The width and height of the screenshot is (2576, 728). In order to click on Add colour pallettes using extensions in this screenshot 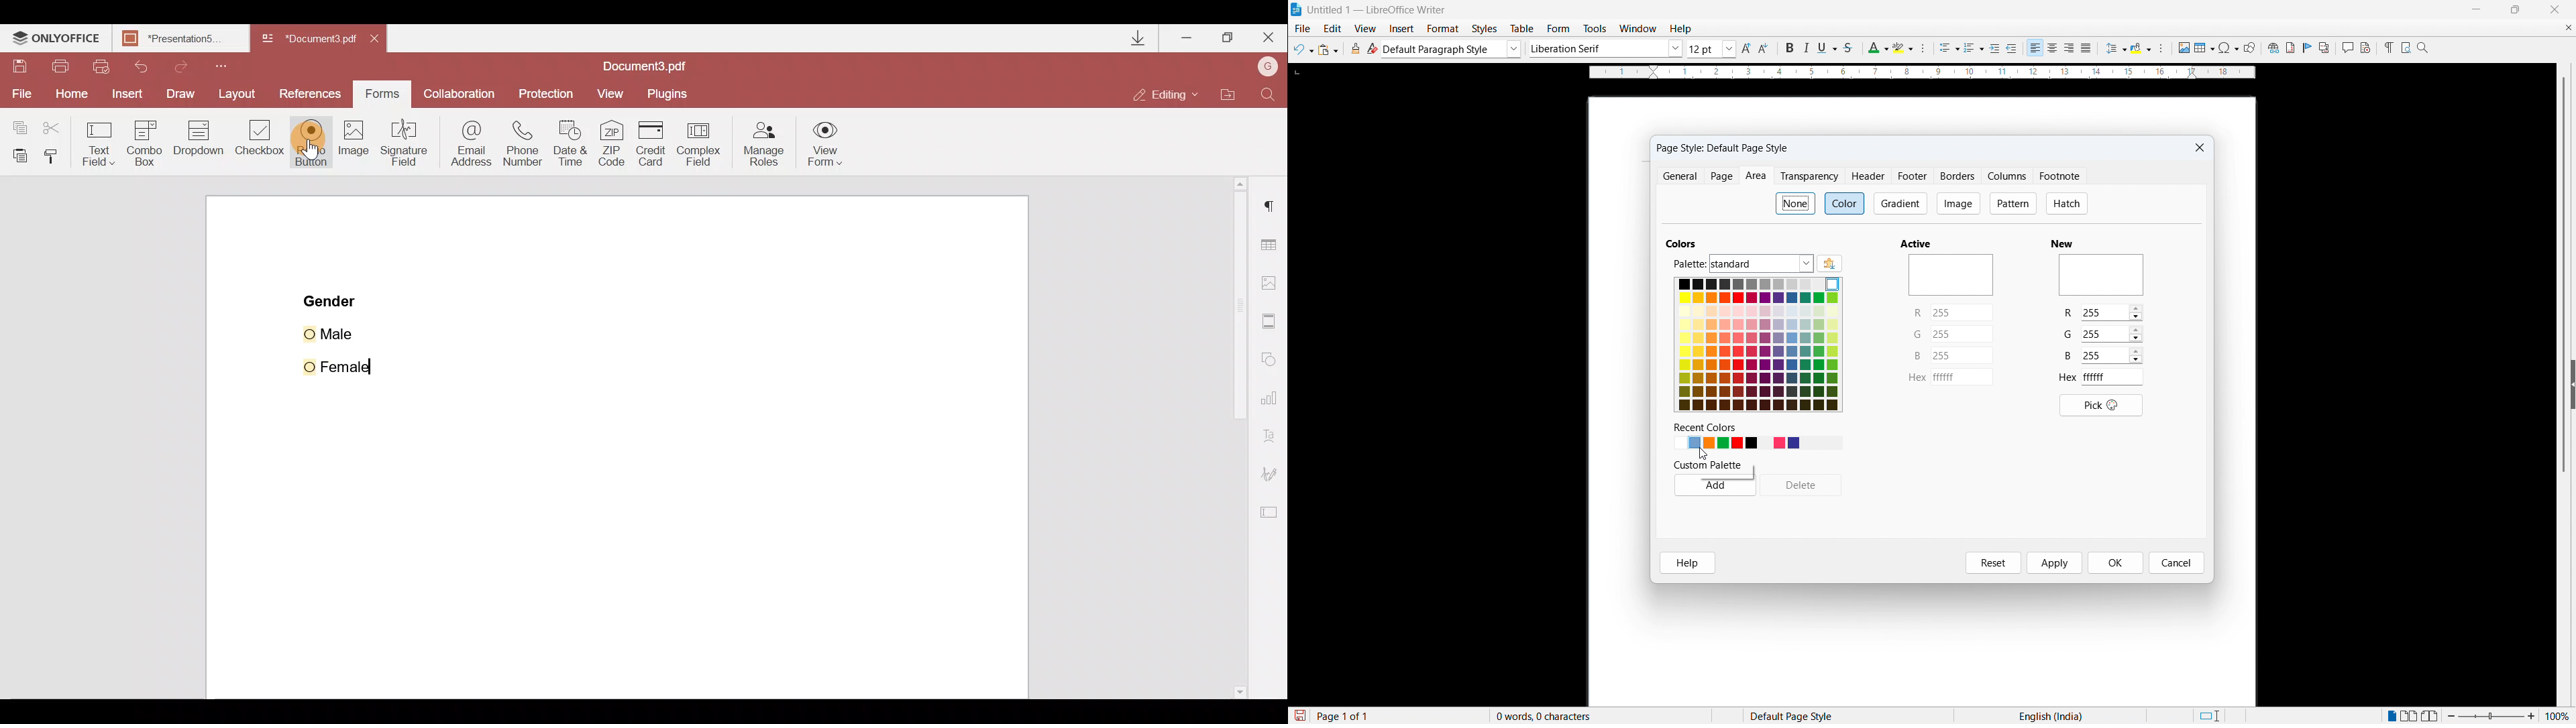, I will do `click(1829, 263)`.